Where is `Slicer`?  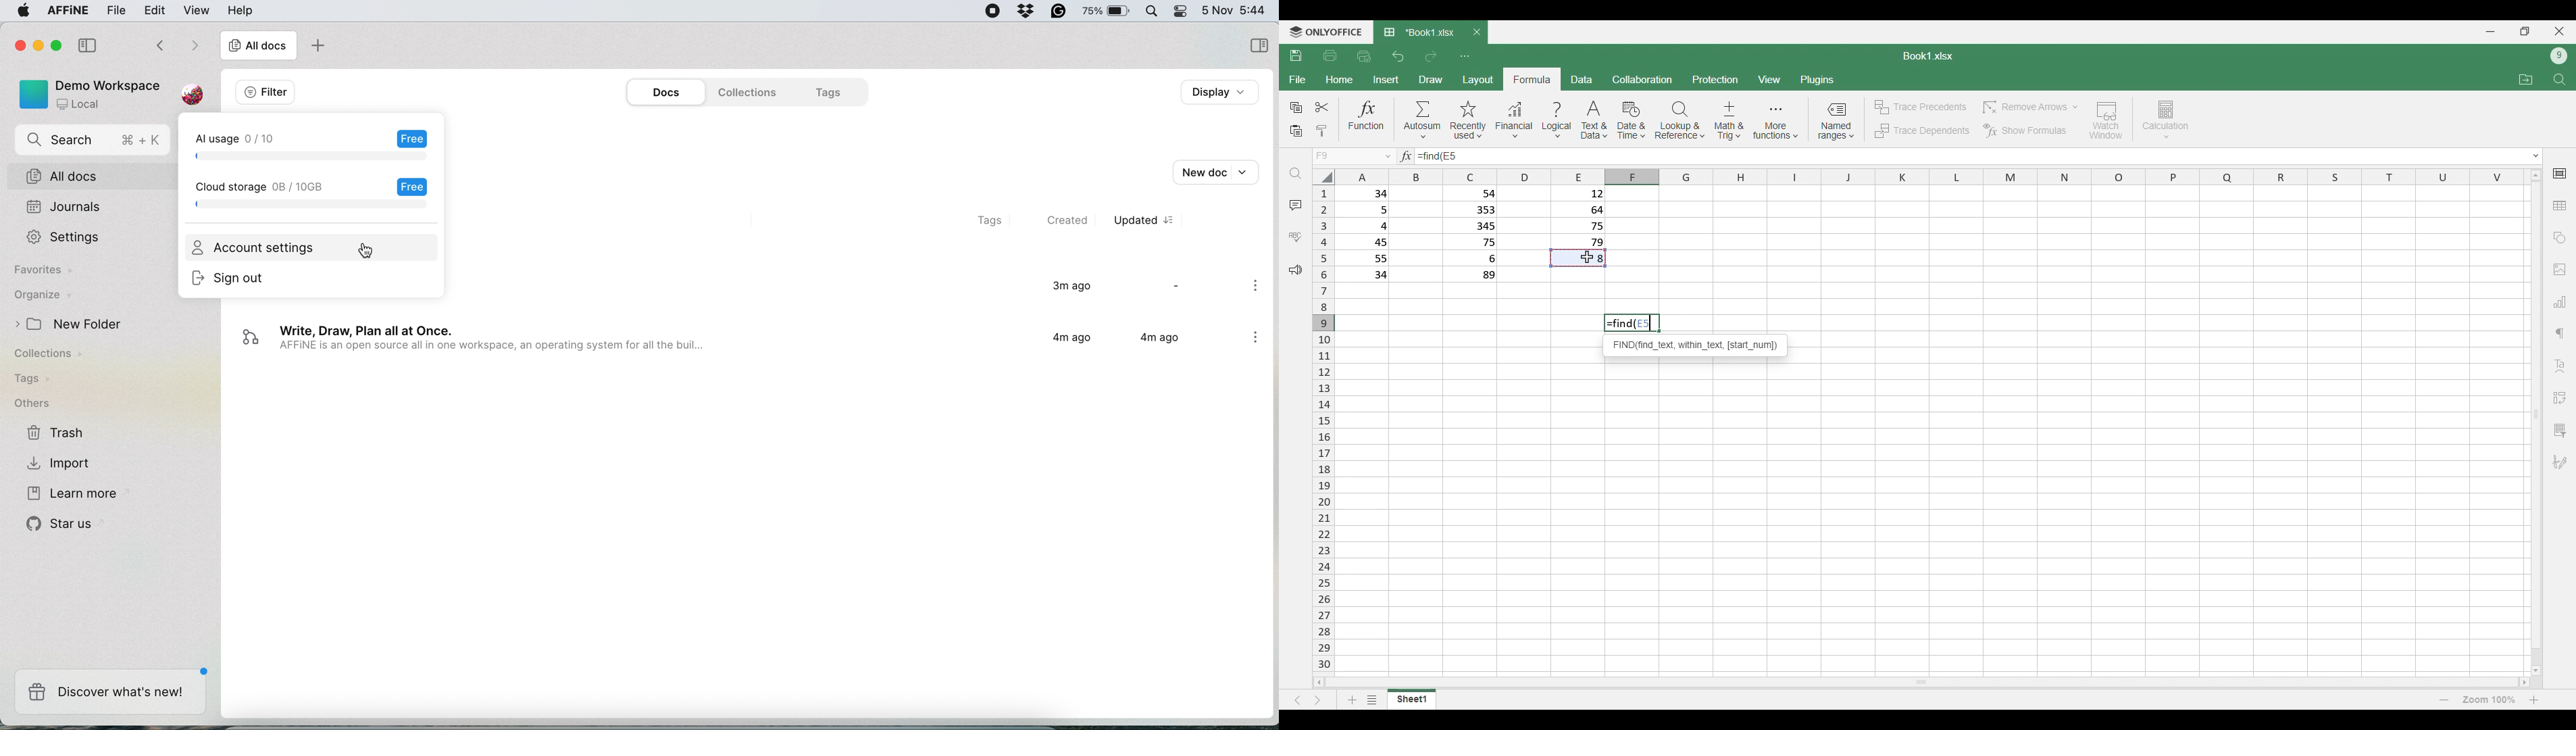
Slicer is located at coordinates (2559, 431).